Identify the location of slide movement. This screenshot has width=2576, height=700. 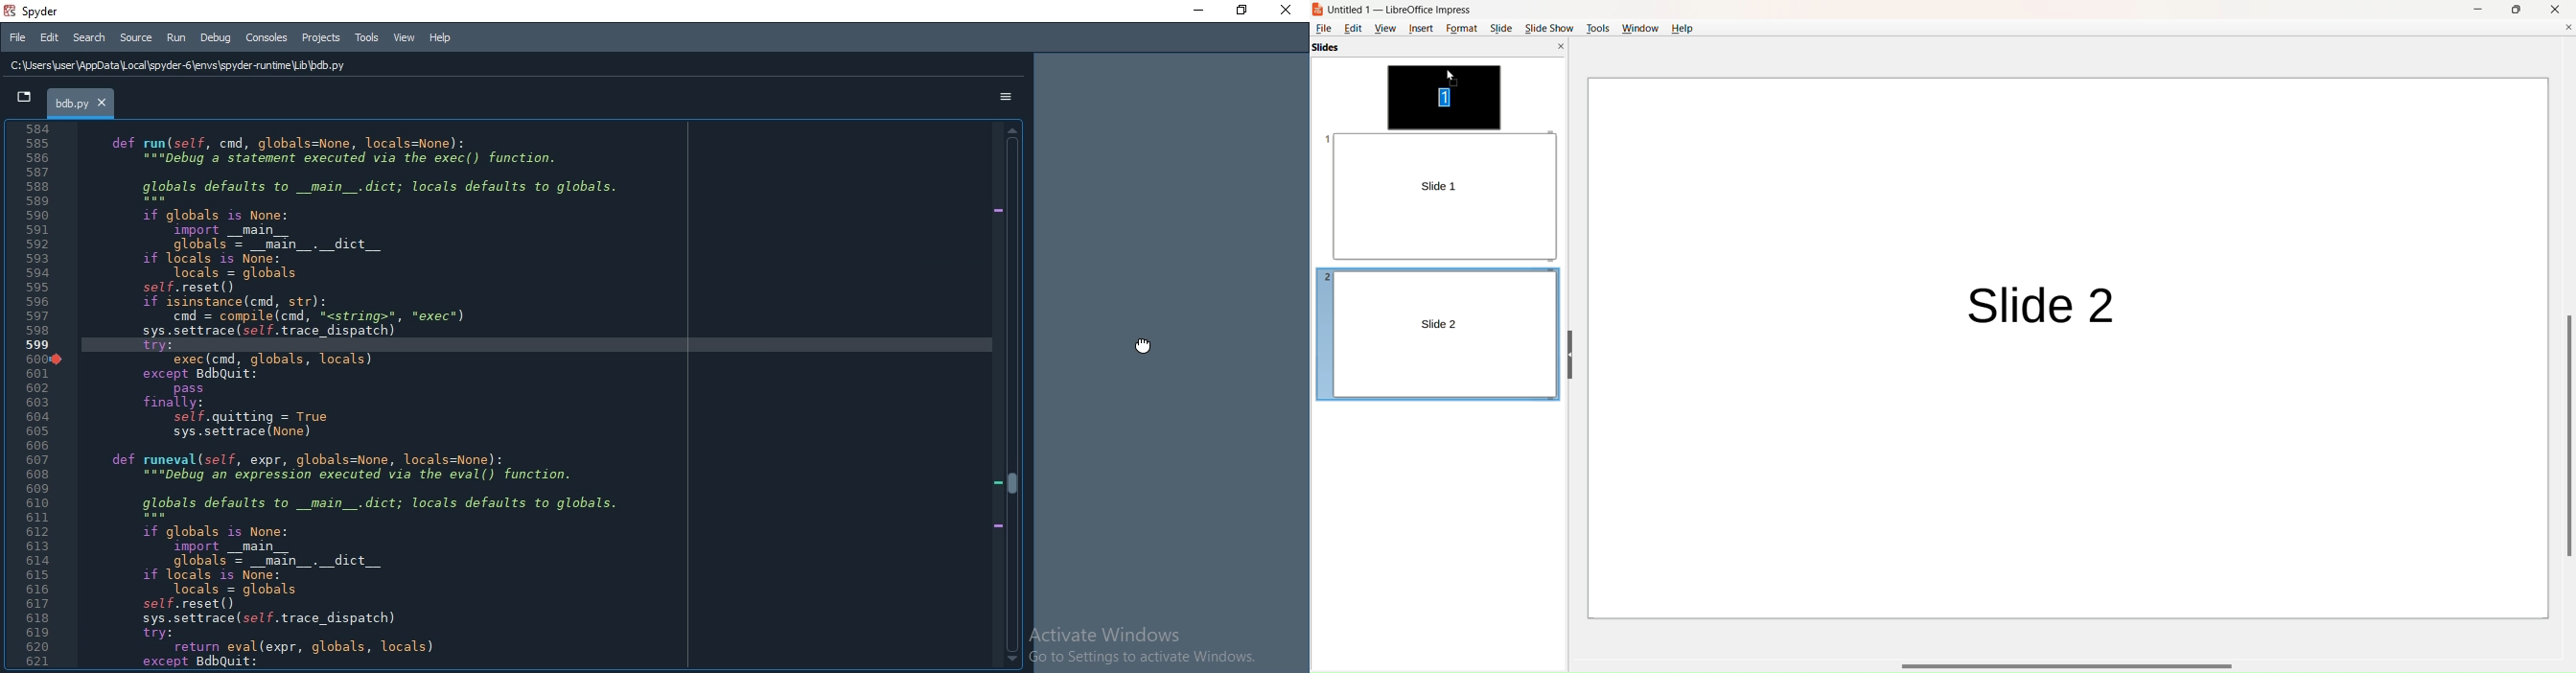
(1443, 96).